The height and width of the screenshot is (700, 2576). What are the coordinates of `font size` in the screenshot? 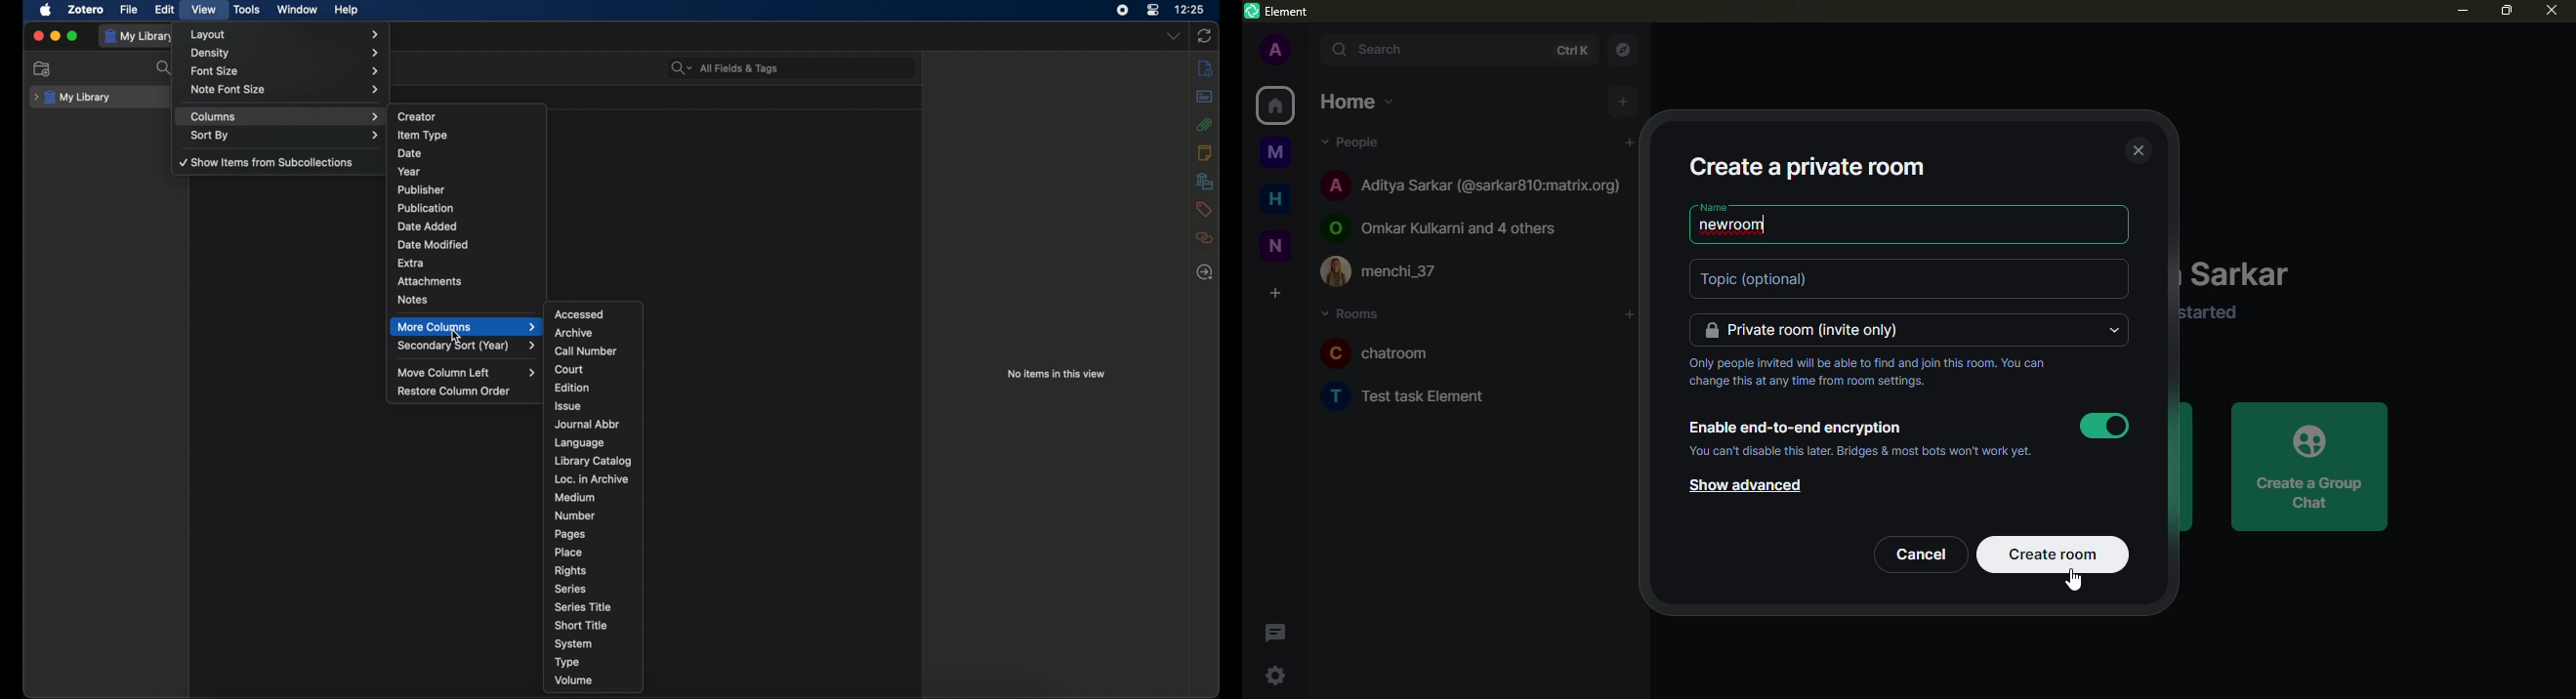 It's located at (285, 72).